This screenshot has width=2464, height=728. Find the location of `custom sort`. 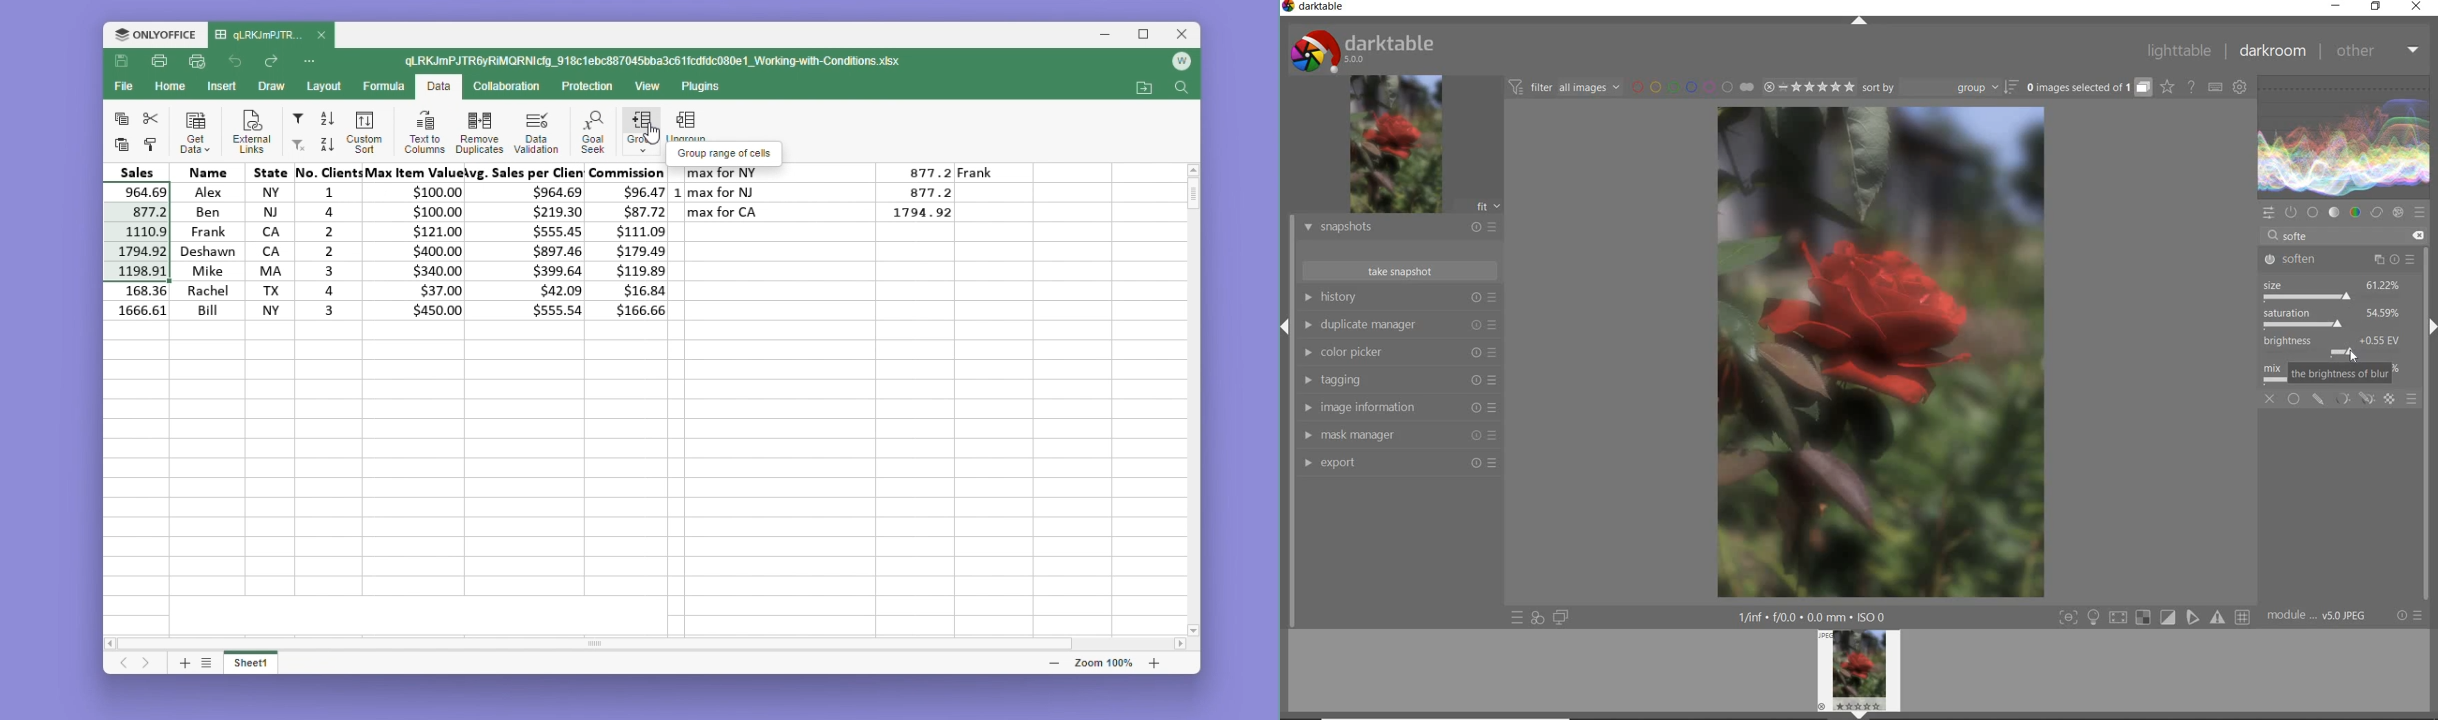

custom sort is located at coordinates (362, 132).